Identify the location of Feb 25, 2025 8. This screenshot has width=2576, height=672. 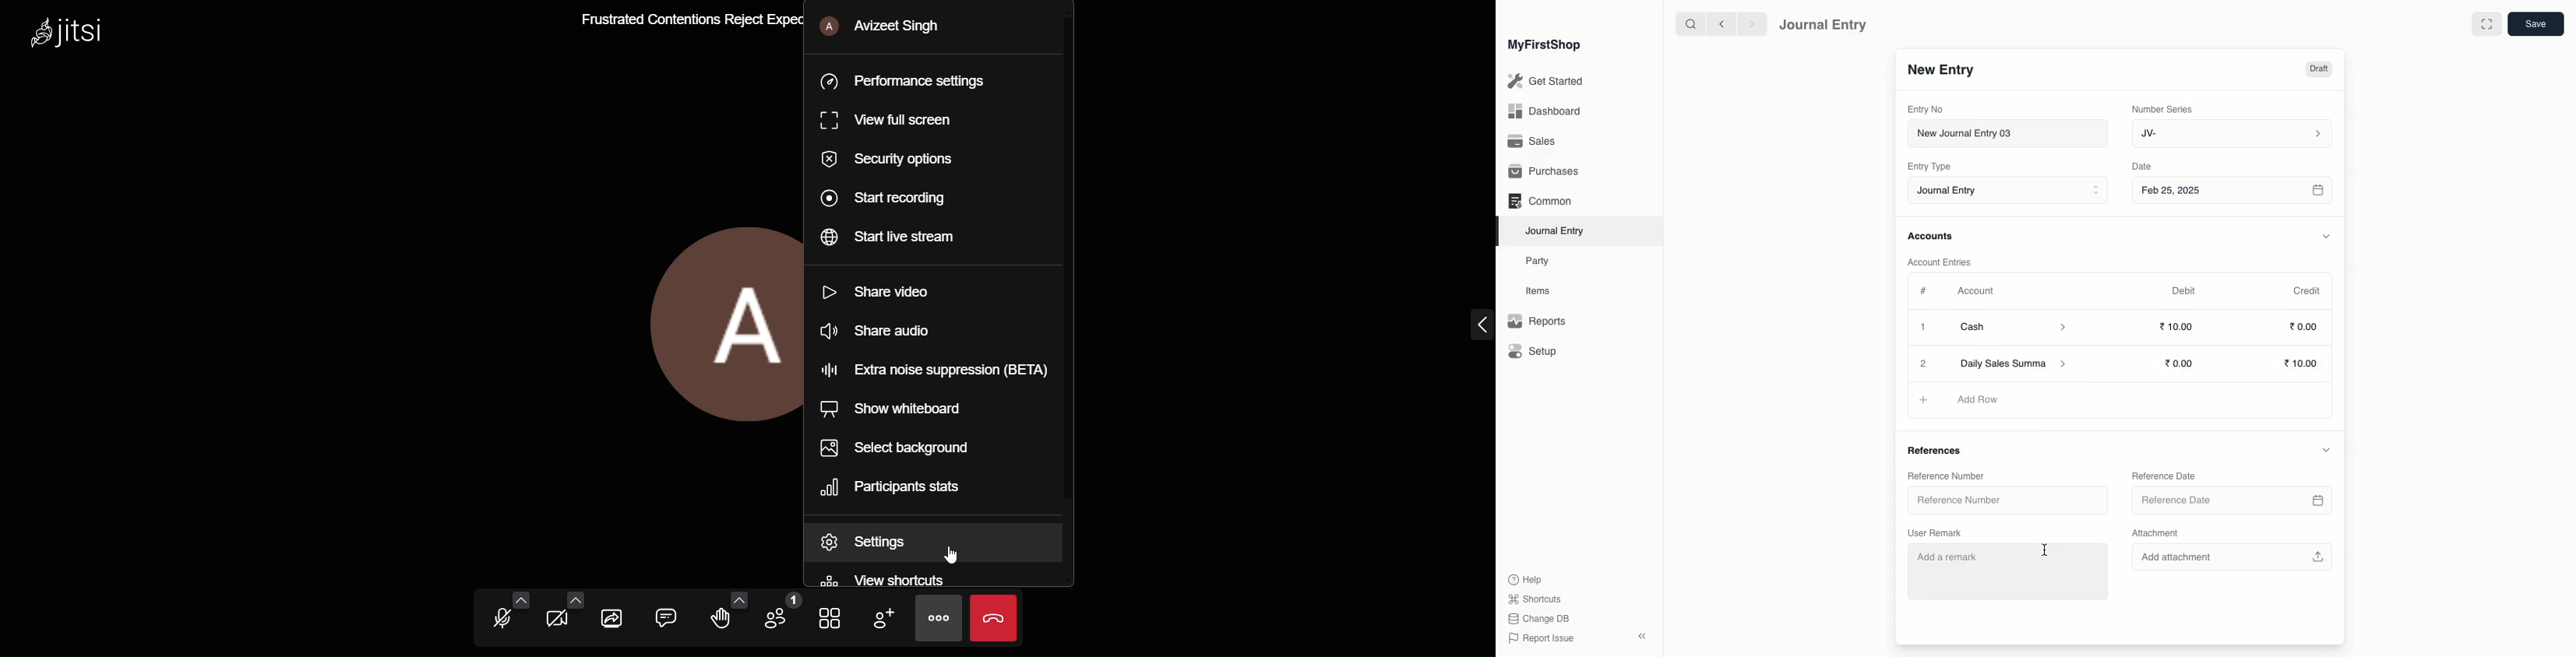
(2233, 190).